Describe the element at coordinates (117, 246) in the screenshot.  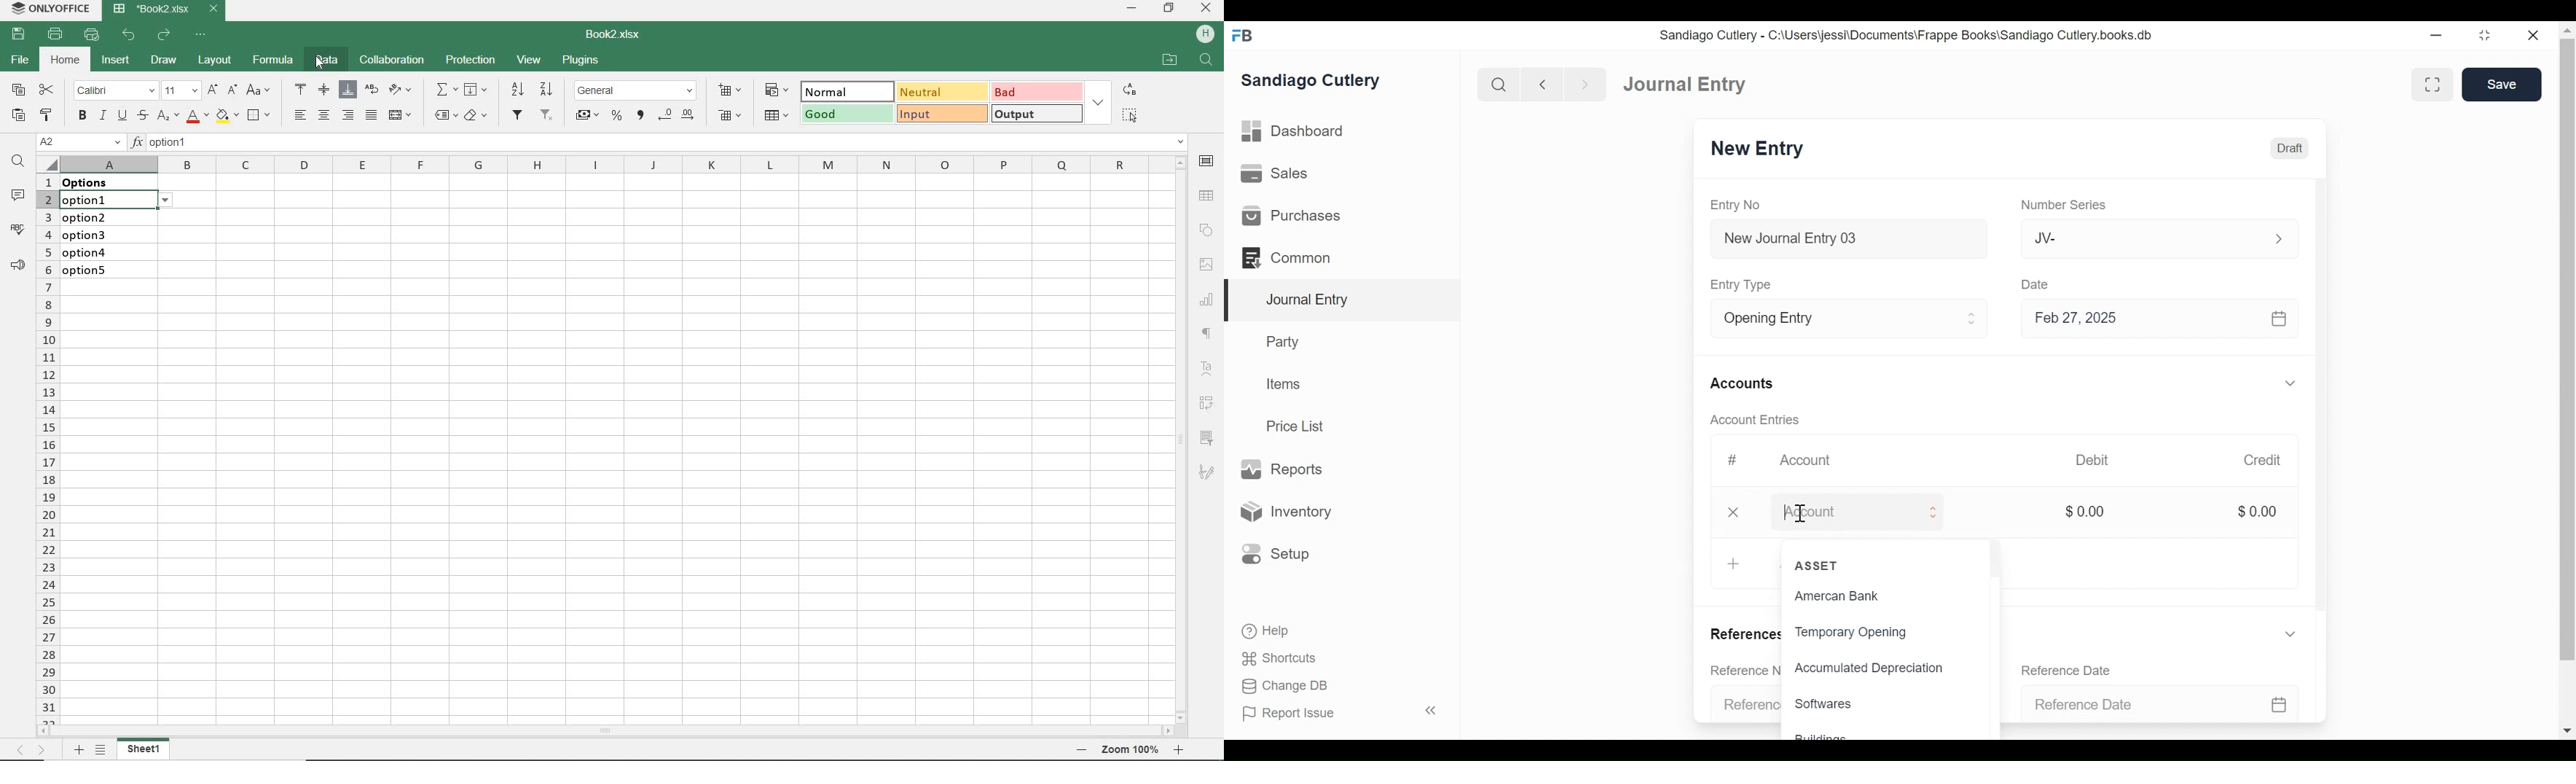
I see `data validation: Lists on these cells` at that location.